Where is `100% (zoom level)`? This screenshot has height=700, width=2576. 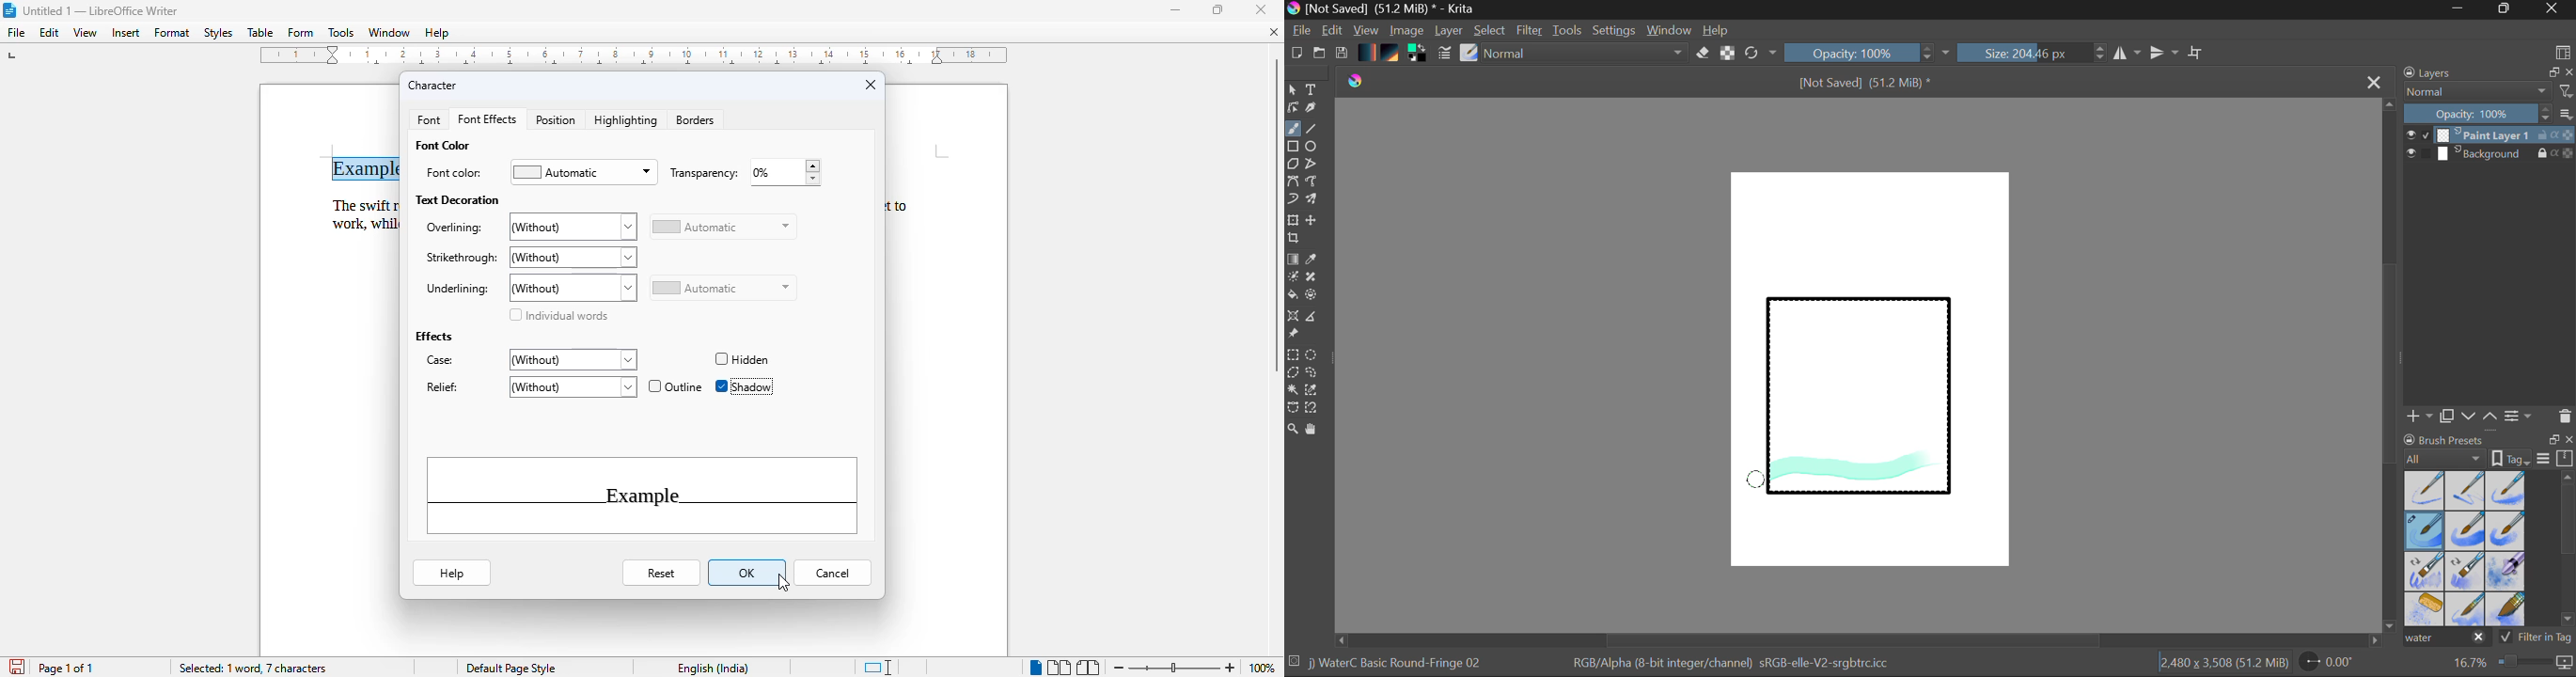
100% (zoom level) is located at coordinates (1264, 668).